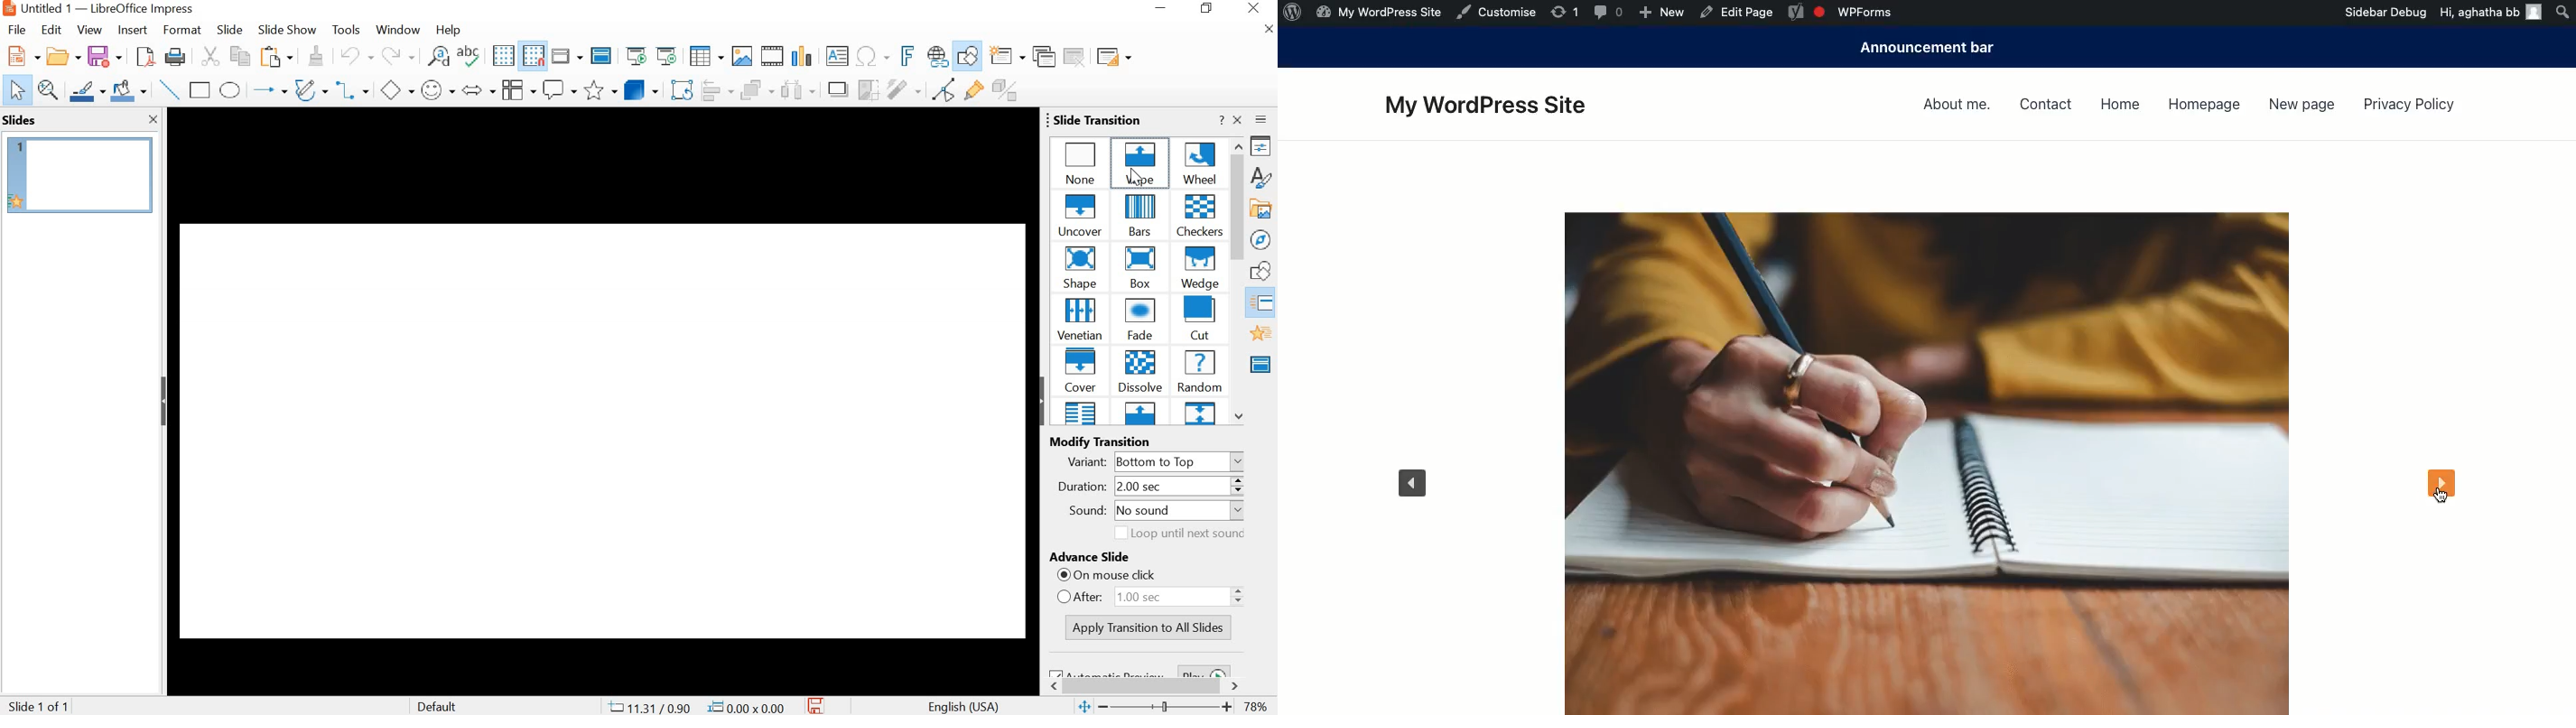  What do you see at coordinates (397, 89) in the screenshot?
I see `Basic shapes` at bounding box center [397, 89].